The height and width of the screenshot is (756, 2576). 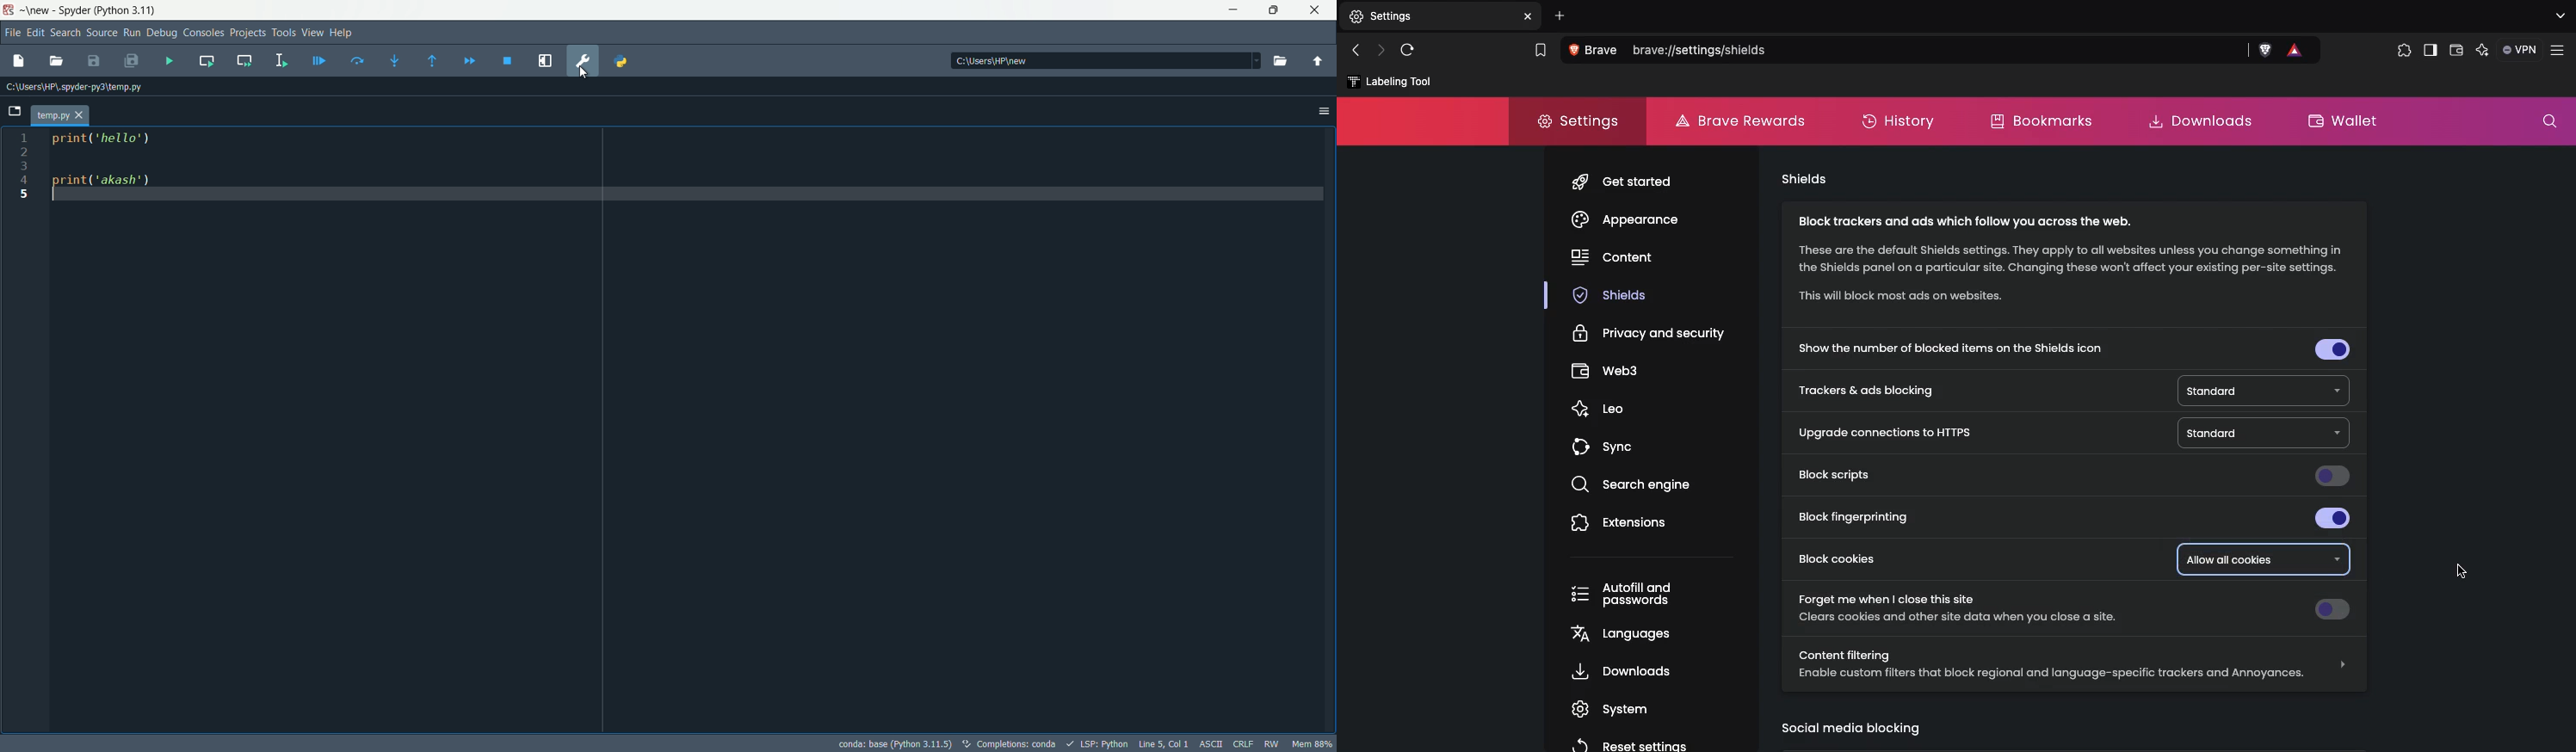 I want to click on Block fingerprinting, so click(x=2075, y=516).